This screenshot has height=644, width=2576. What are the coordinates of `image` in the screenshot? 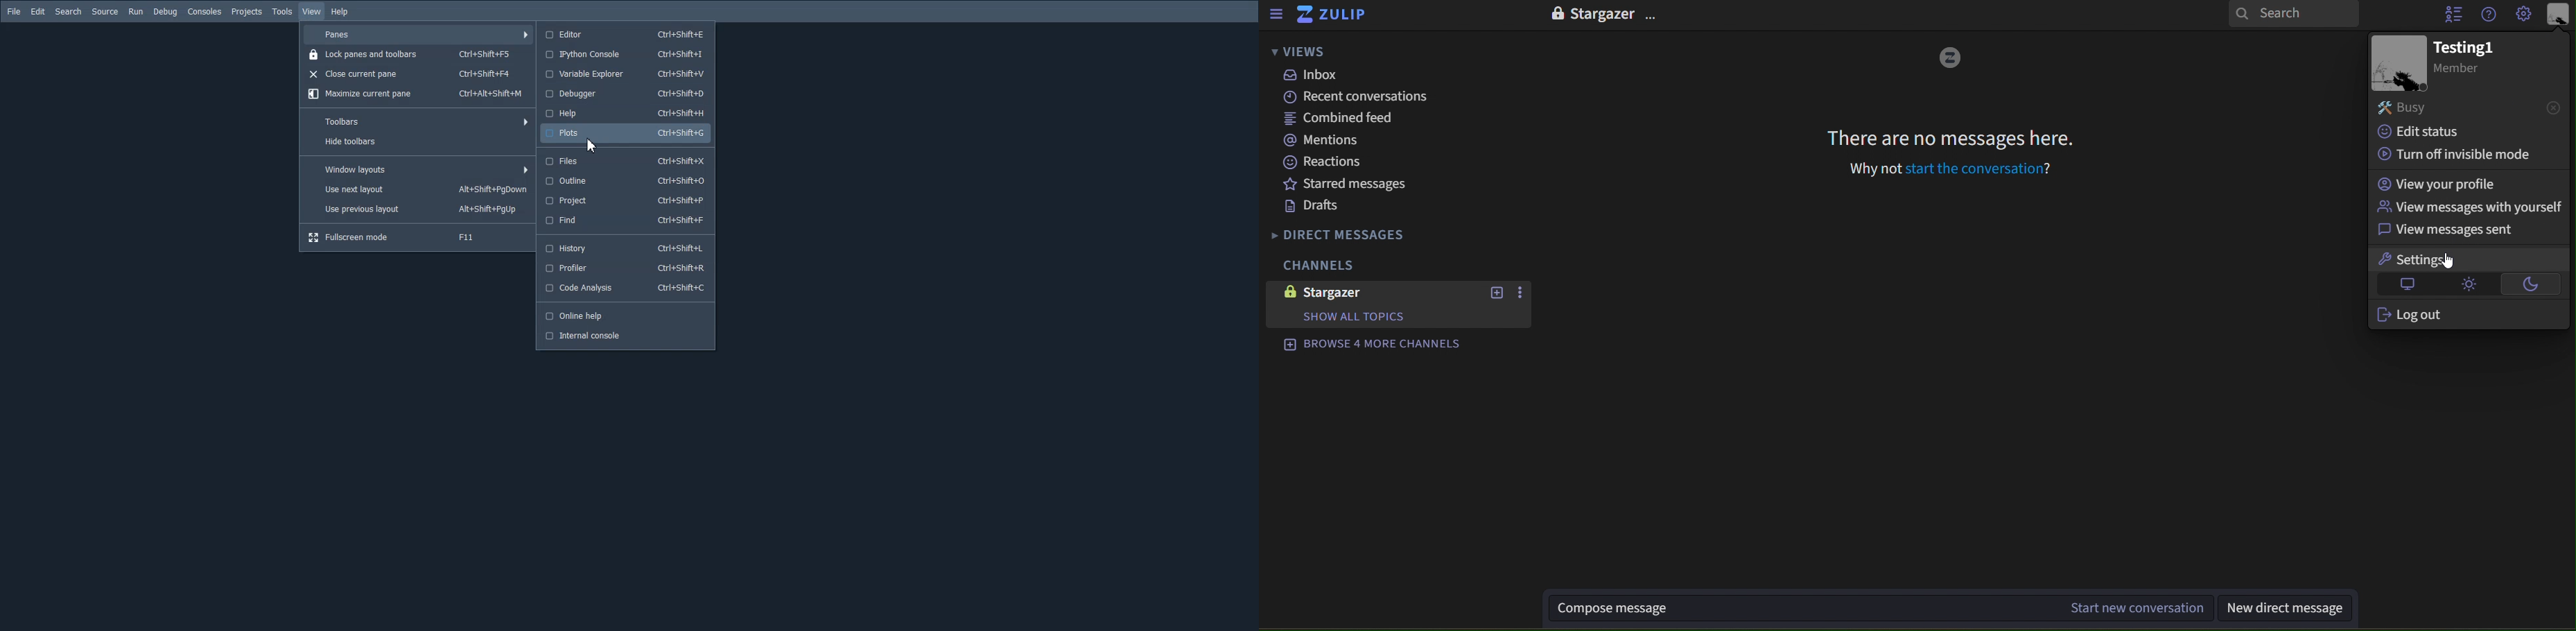 It's located at (1951, 58).